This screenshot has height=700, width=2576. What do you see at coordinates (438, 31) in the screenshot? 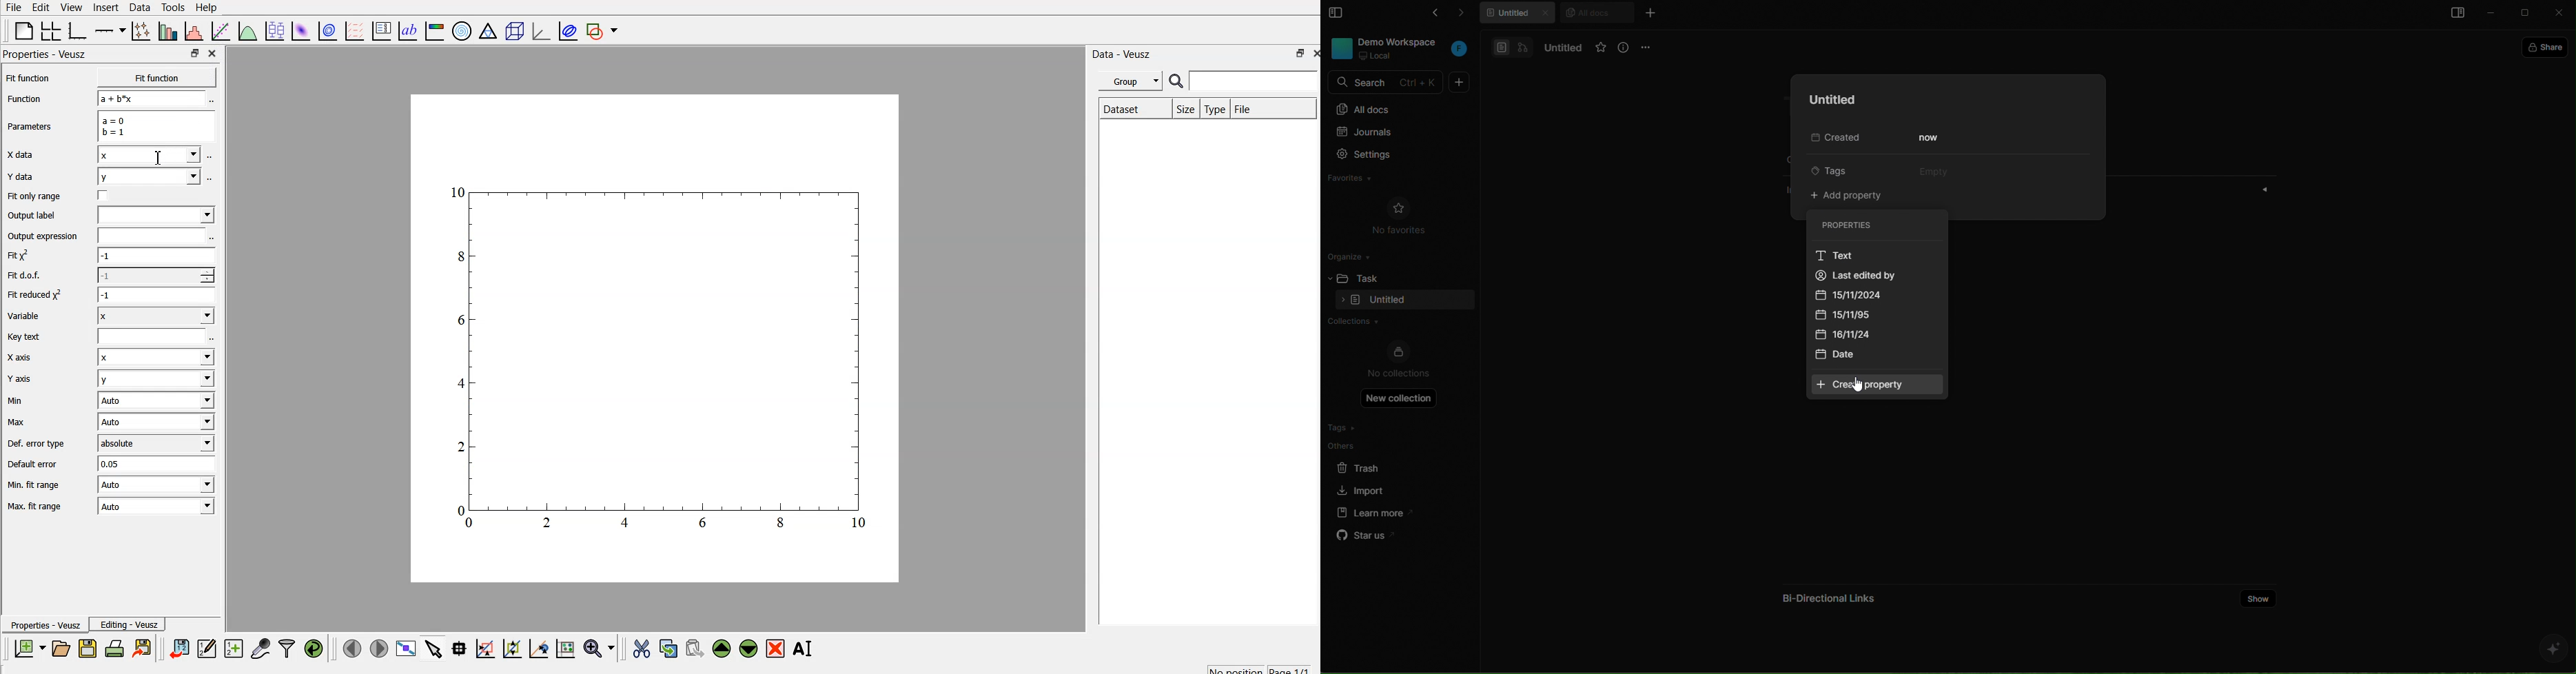
I see `image color bar` at bounding box center [438, 31].